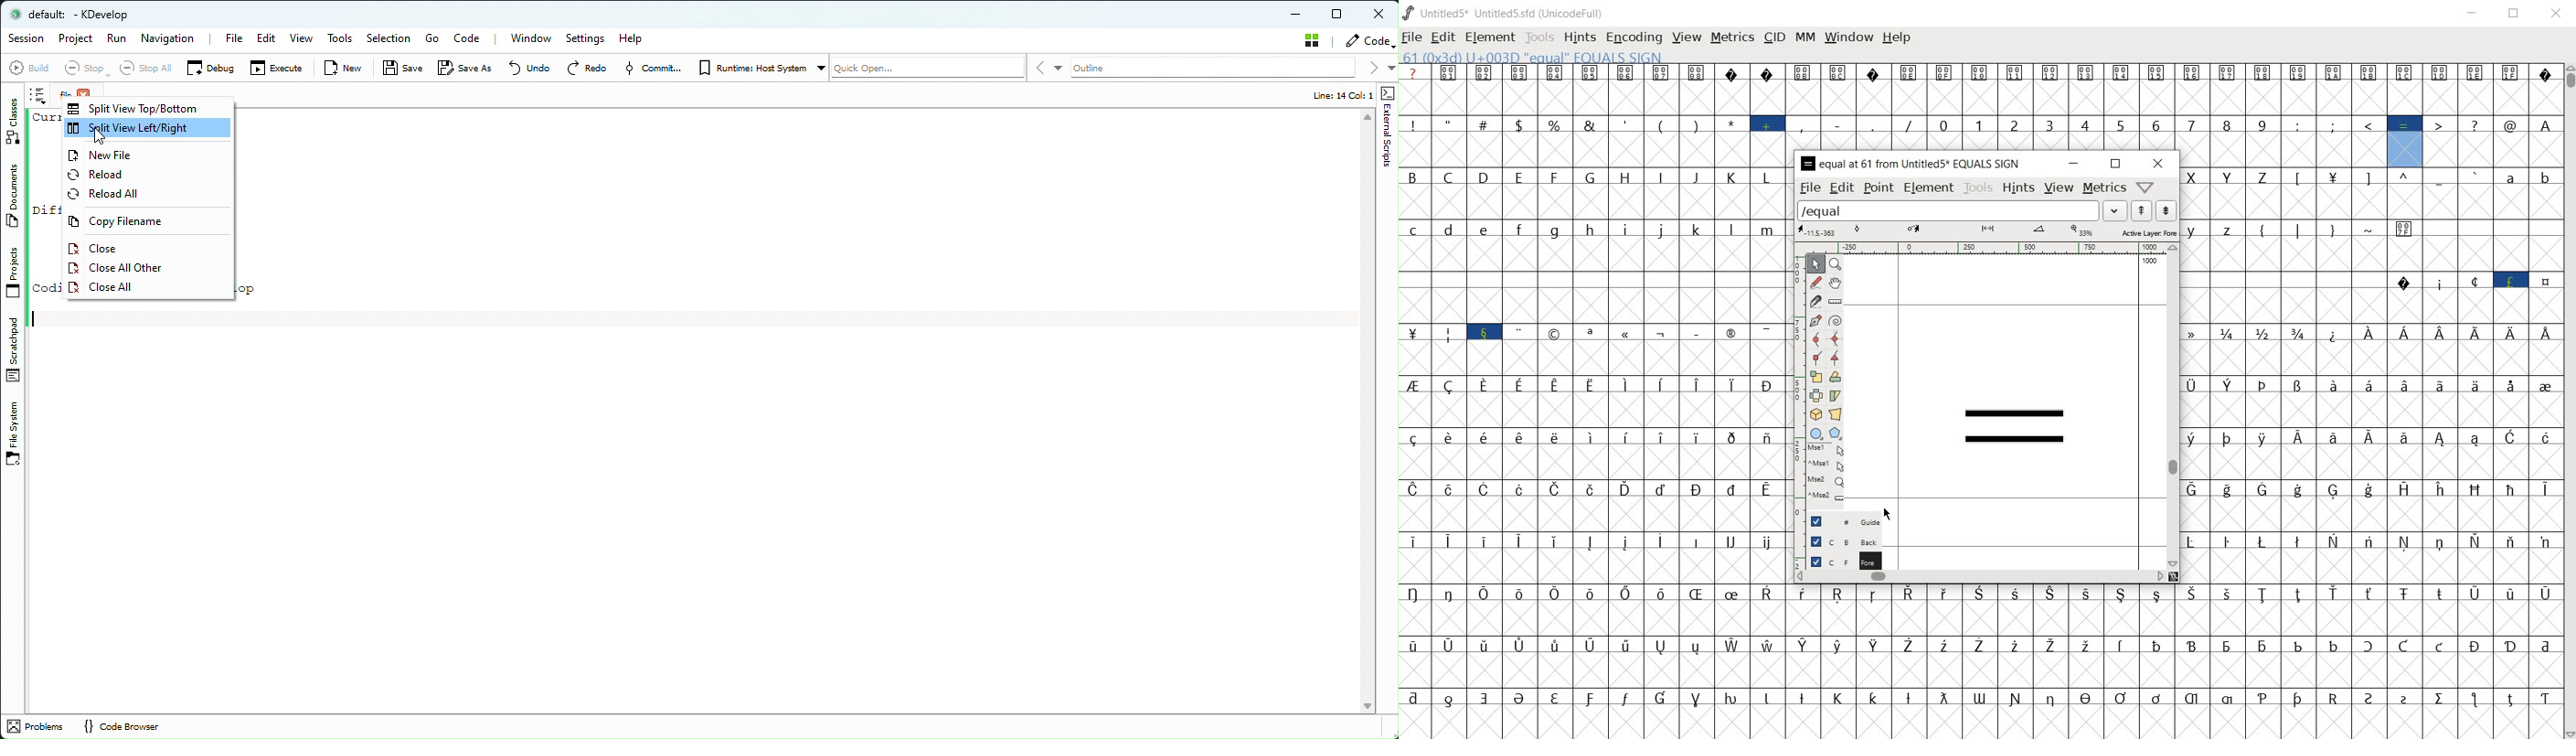 The height and width of the screenshot is (756, 2576). What do you see at coordinates (2058, 189) in the screenshot?
I see `view` at bounding box center [2058, 189].